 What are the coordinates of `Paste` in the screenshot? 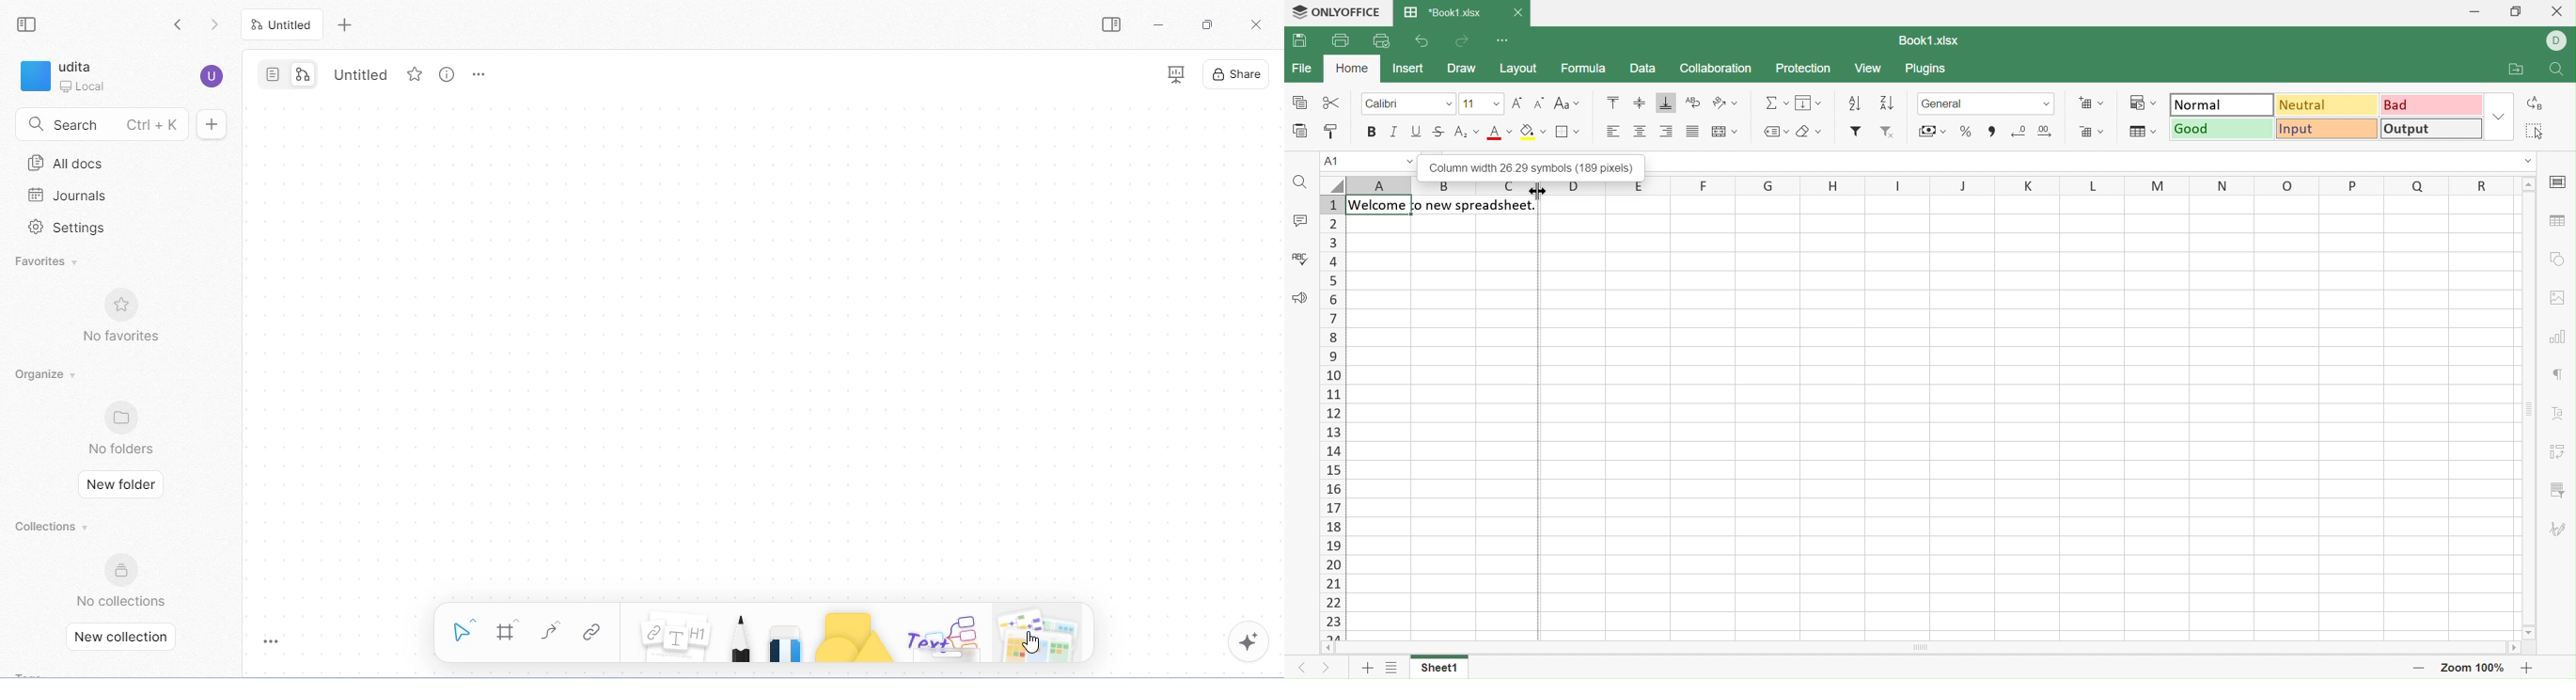 It's located at (1298, 131).